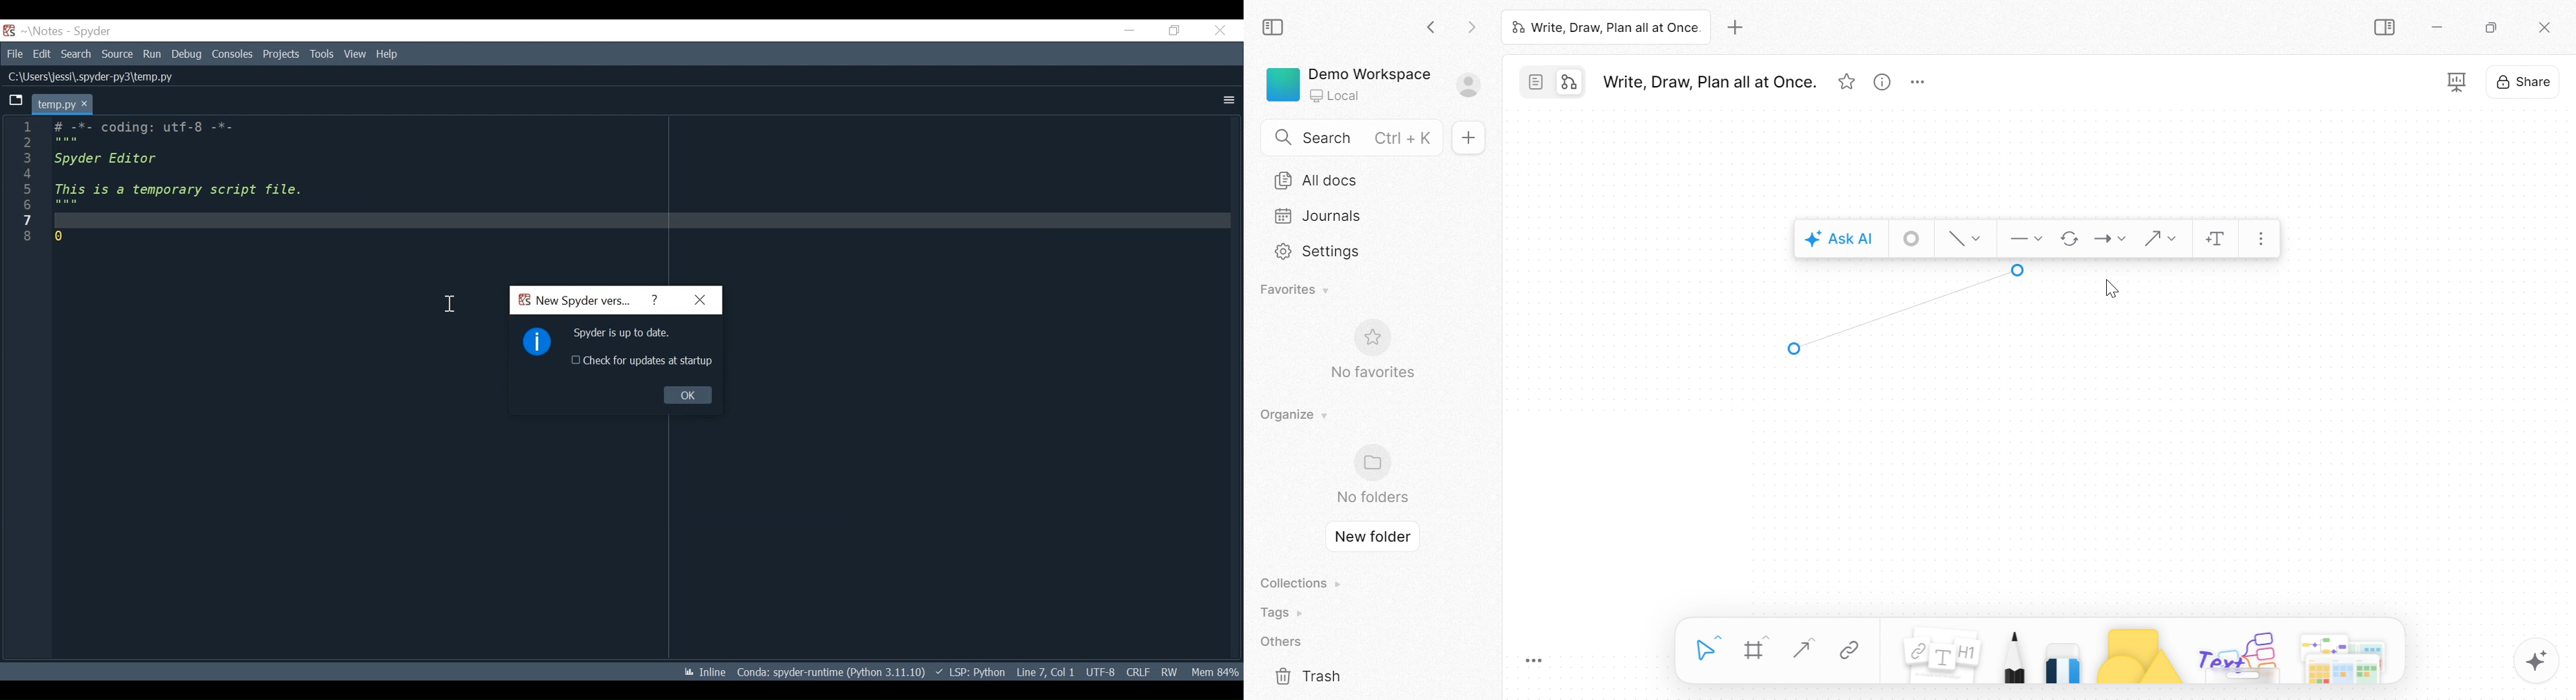  What do you see at coordinates (1756, 650) in the screenshot?
I see `Frame` at bounding box center [1756, 650].